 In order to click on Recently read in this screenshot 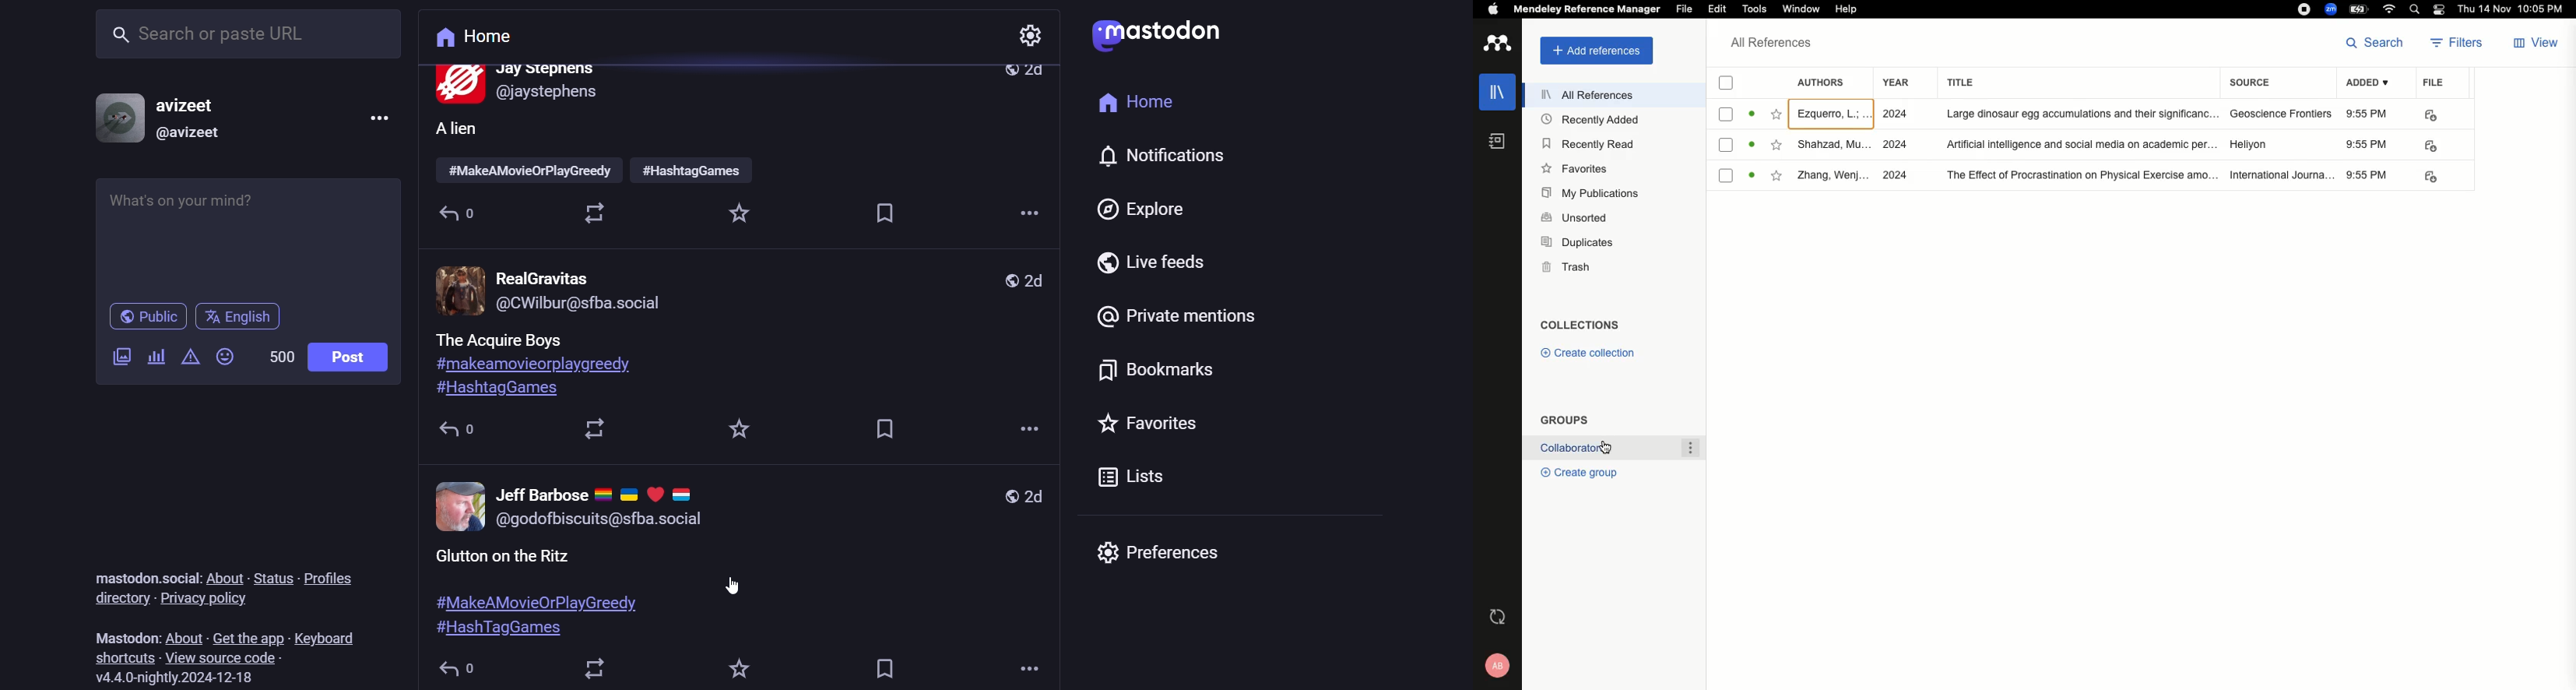, I will do `click(1589, 145)`.